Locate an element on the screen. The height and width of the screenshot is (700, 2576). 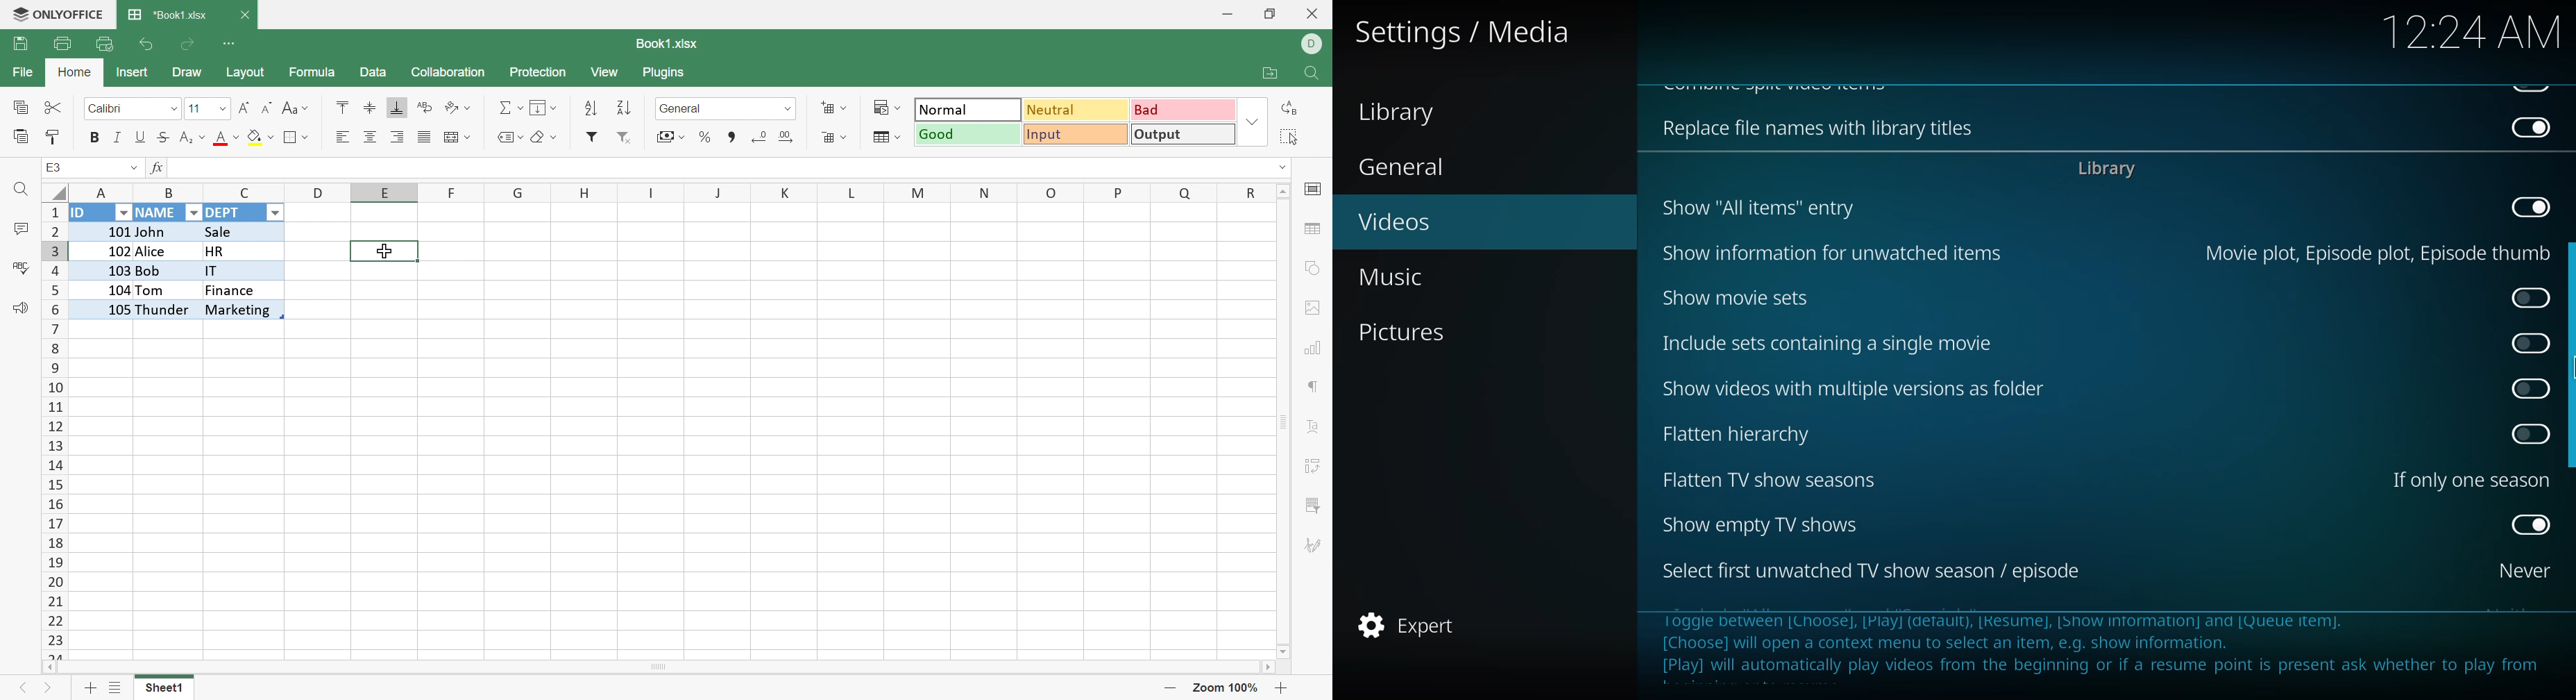
flatten hierarchy is located at coordinates (1738, 433).